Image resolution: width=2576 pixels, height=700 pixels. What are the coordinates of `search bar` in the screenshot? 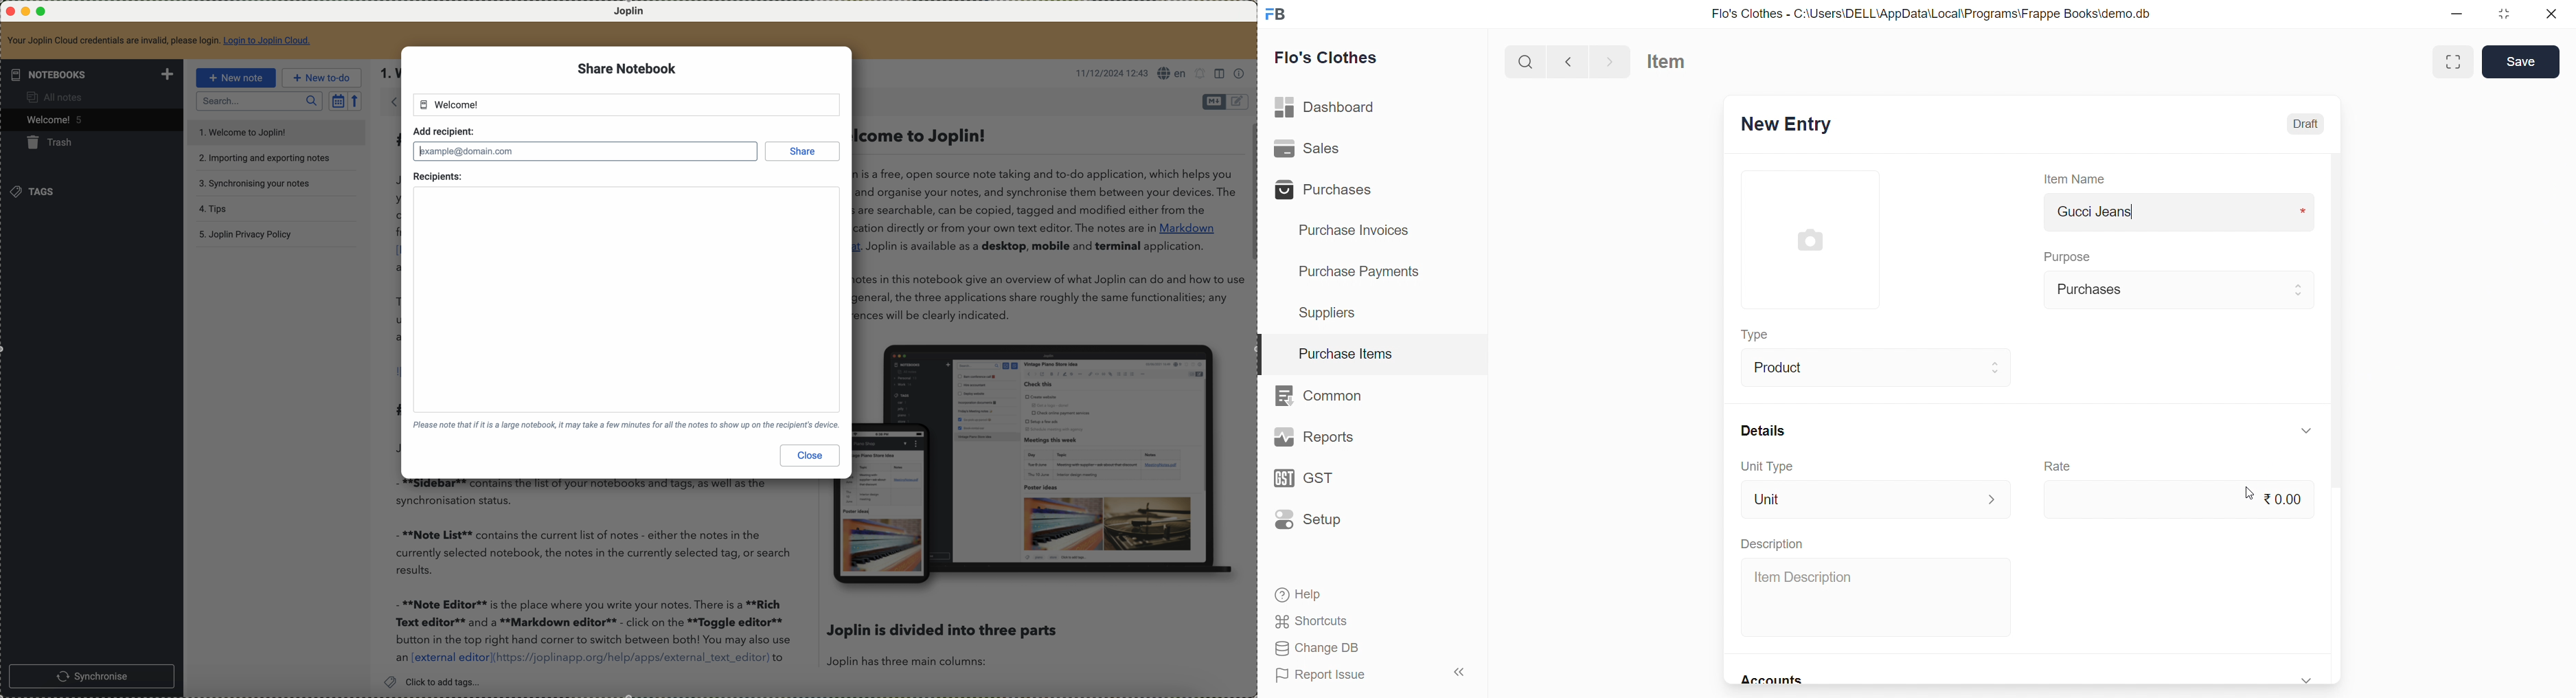 It's located at (259, 102).